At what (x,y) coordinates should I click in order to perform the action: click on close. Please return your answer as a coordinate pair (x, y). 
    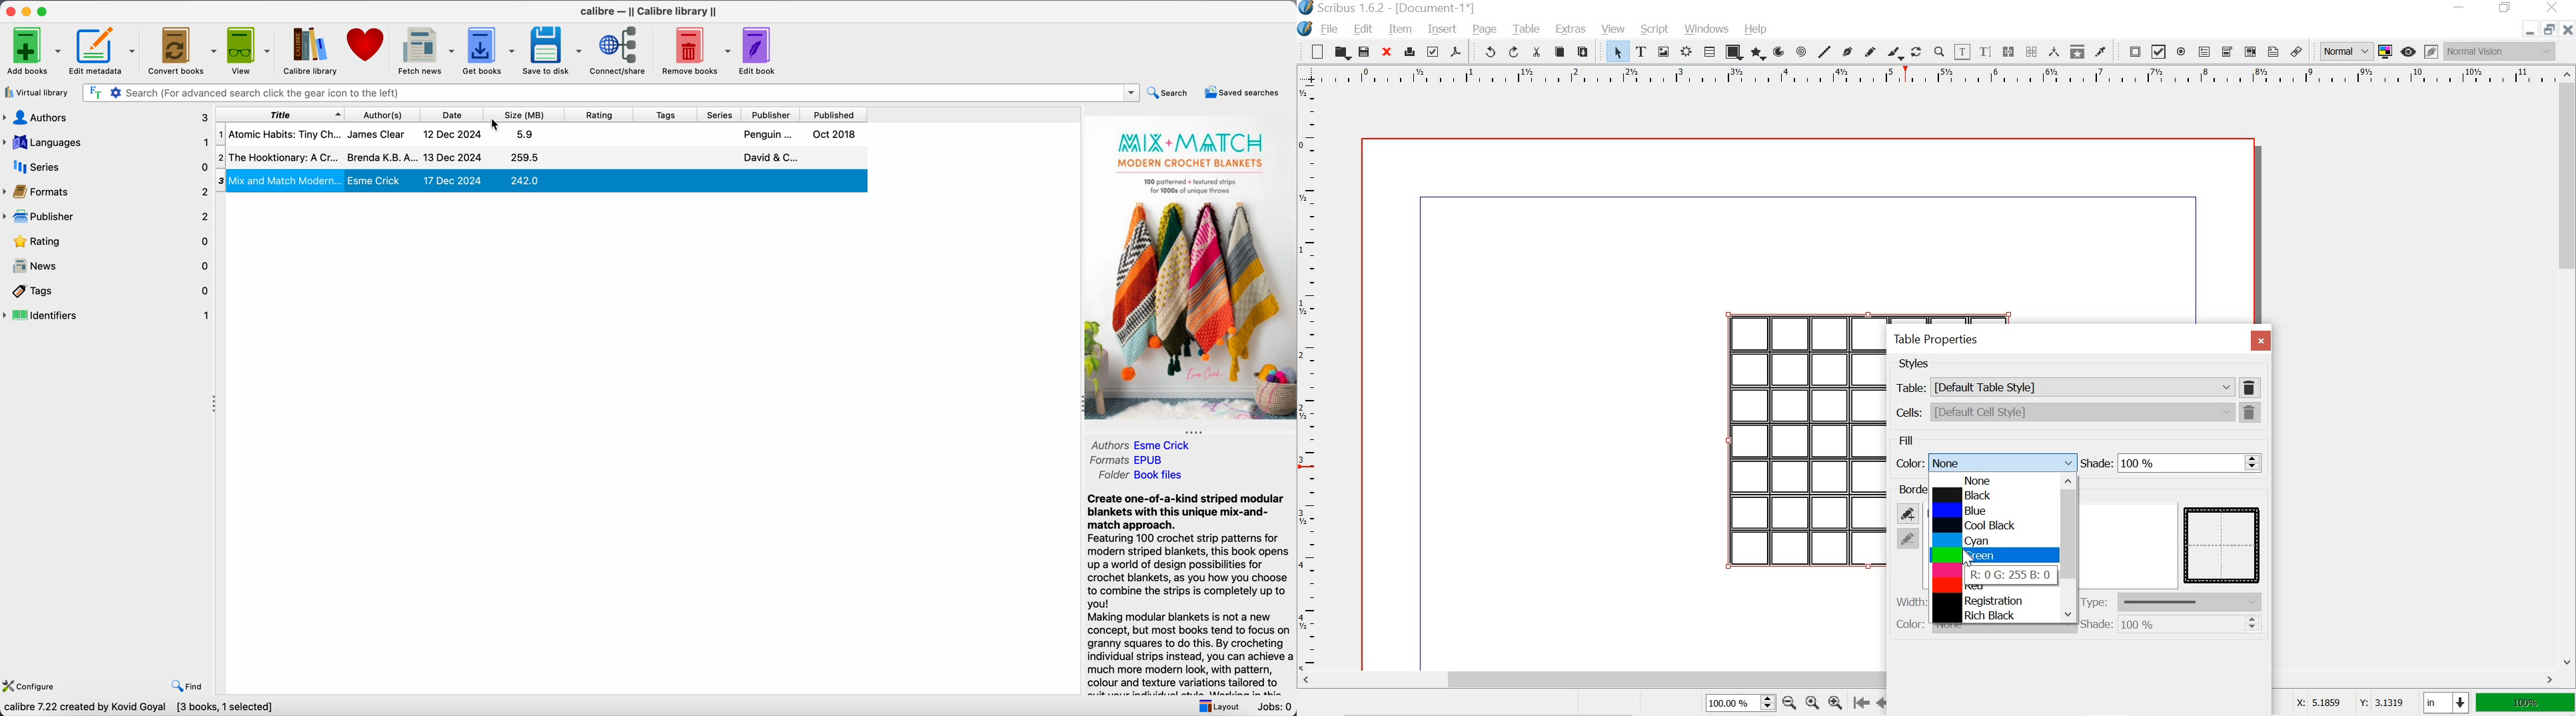
    Looking at the image, I should click on (2261, 341).